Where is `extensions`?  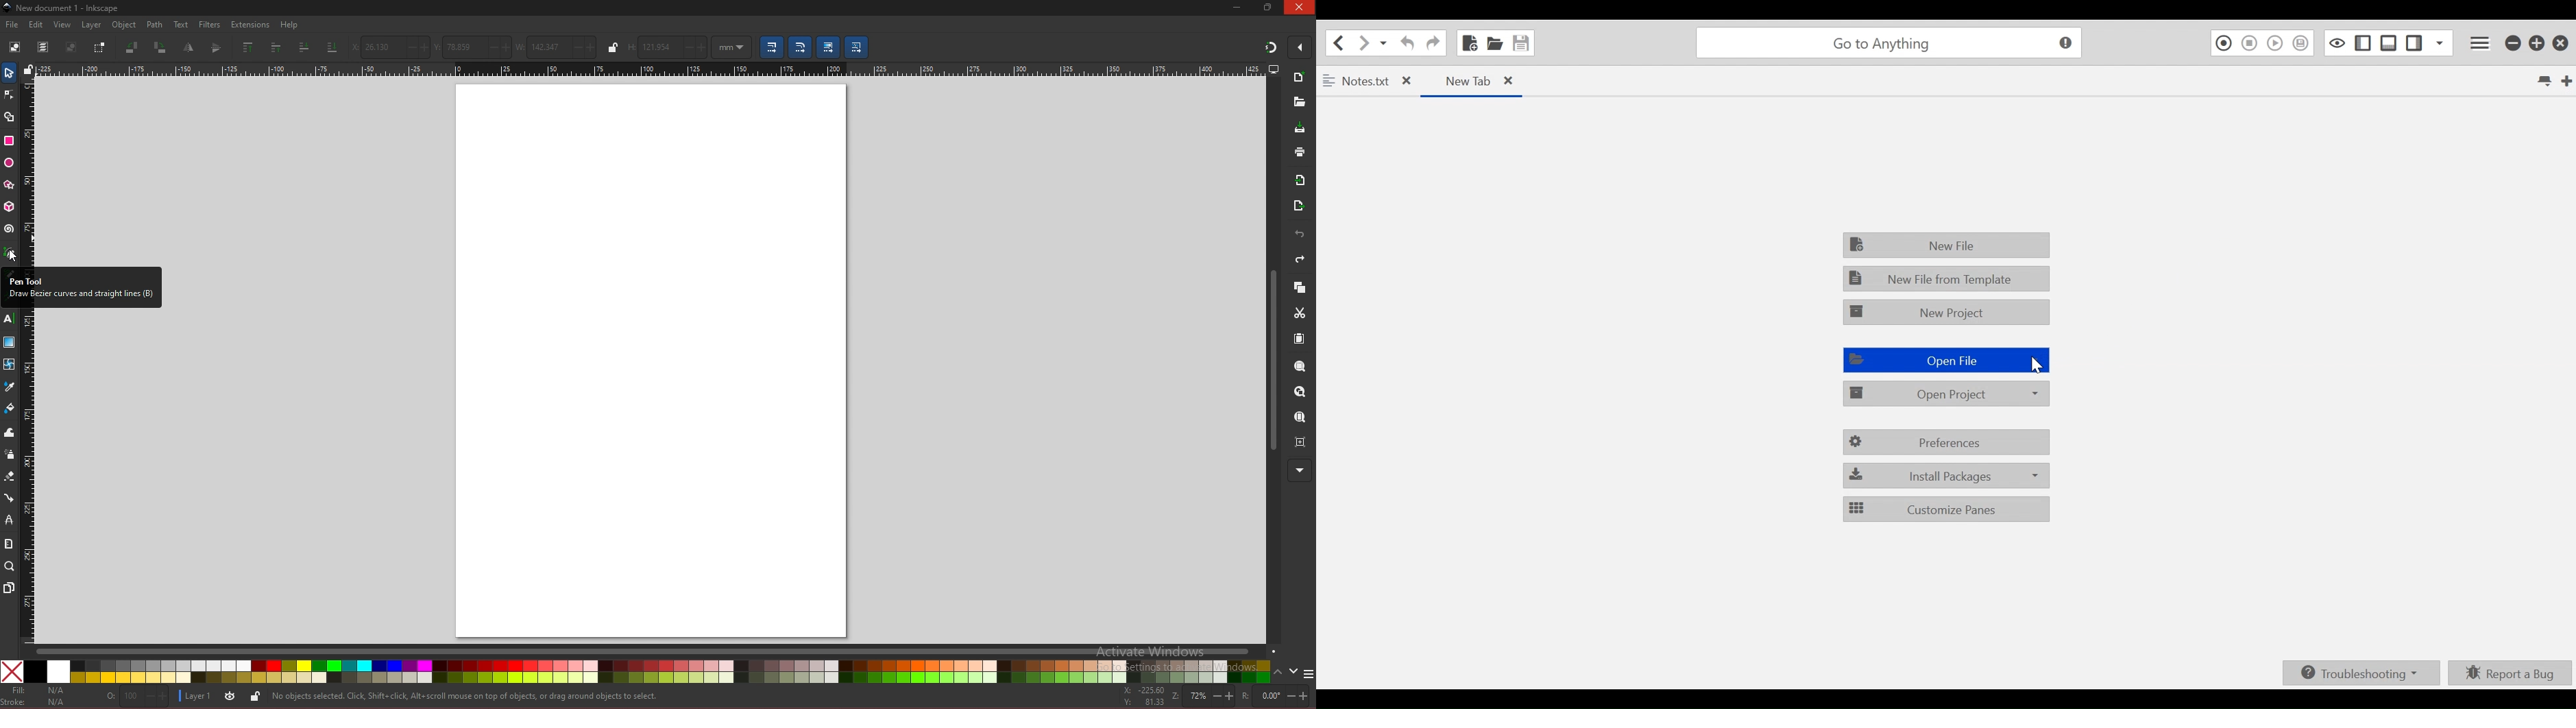
extensions is located at coordinates (250, 25).